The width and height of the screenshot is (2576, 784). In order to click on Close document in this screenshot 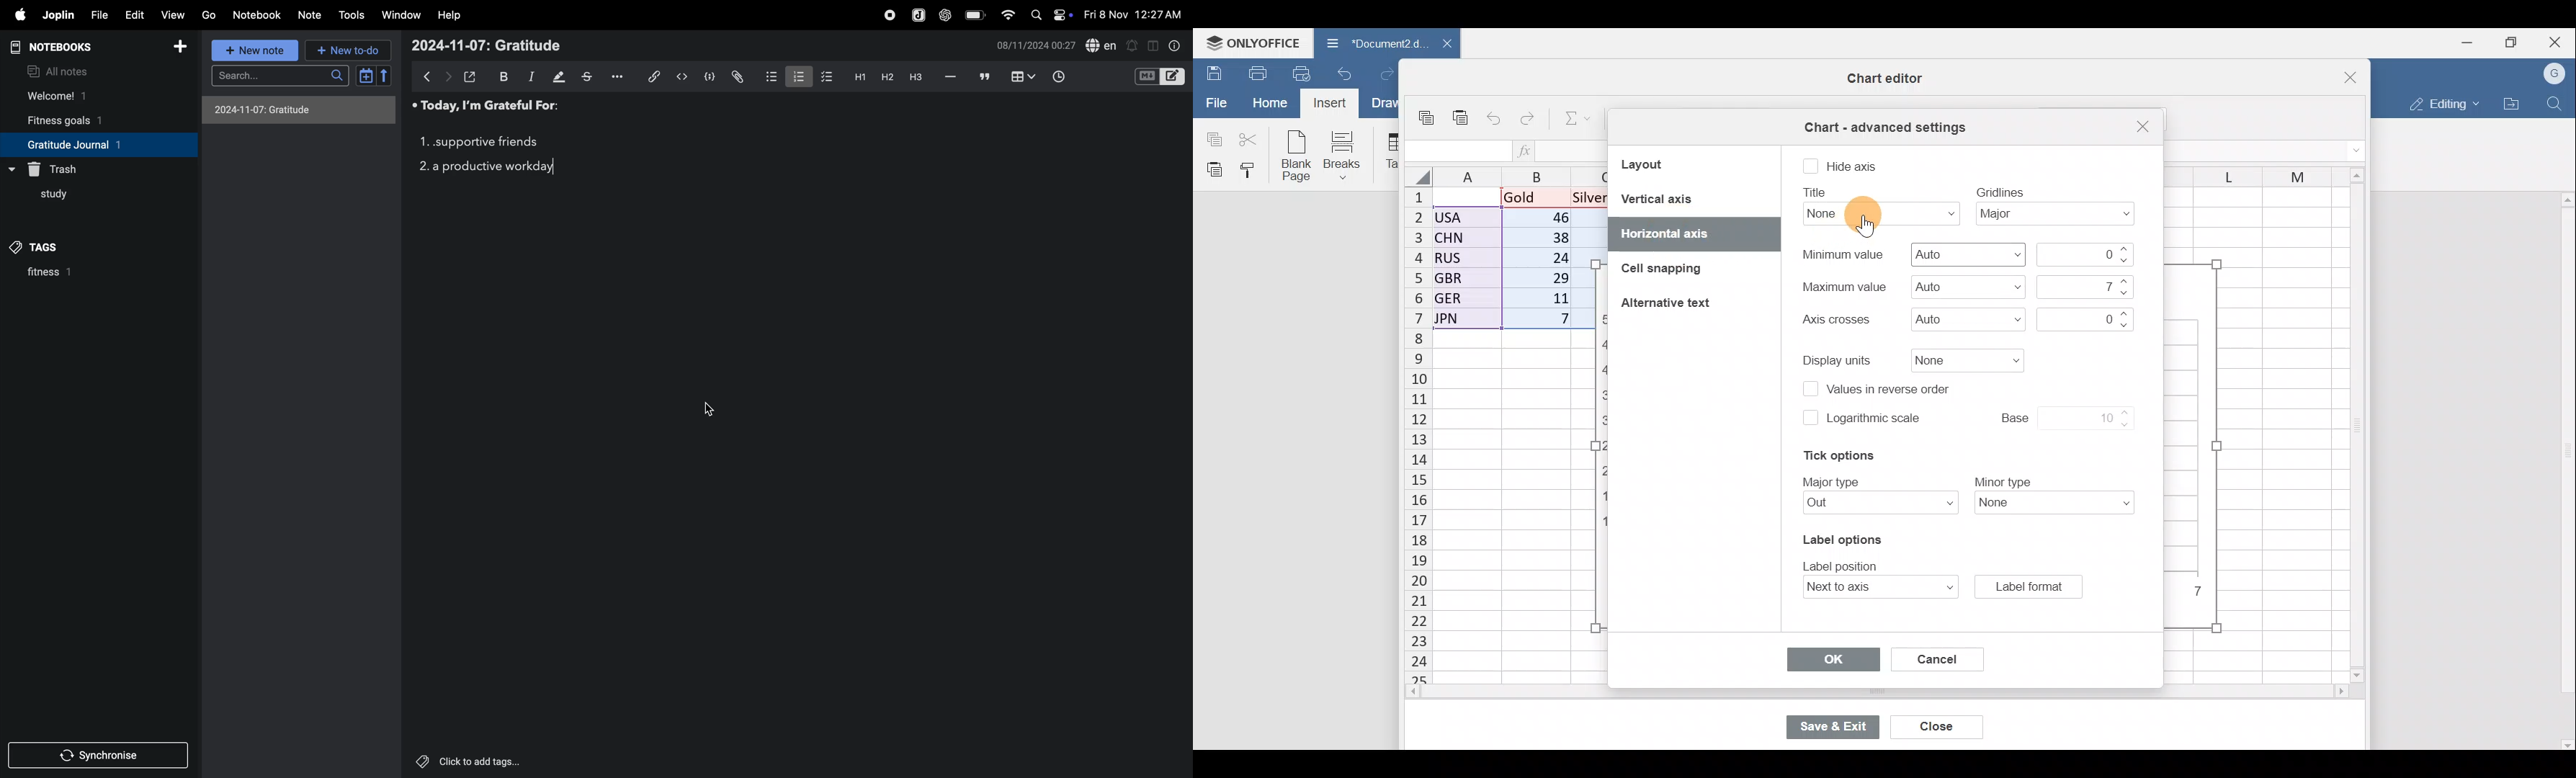, I will do `click(1439, 45)`.